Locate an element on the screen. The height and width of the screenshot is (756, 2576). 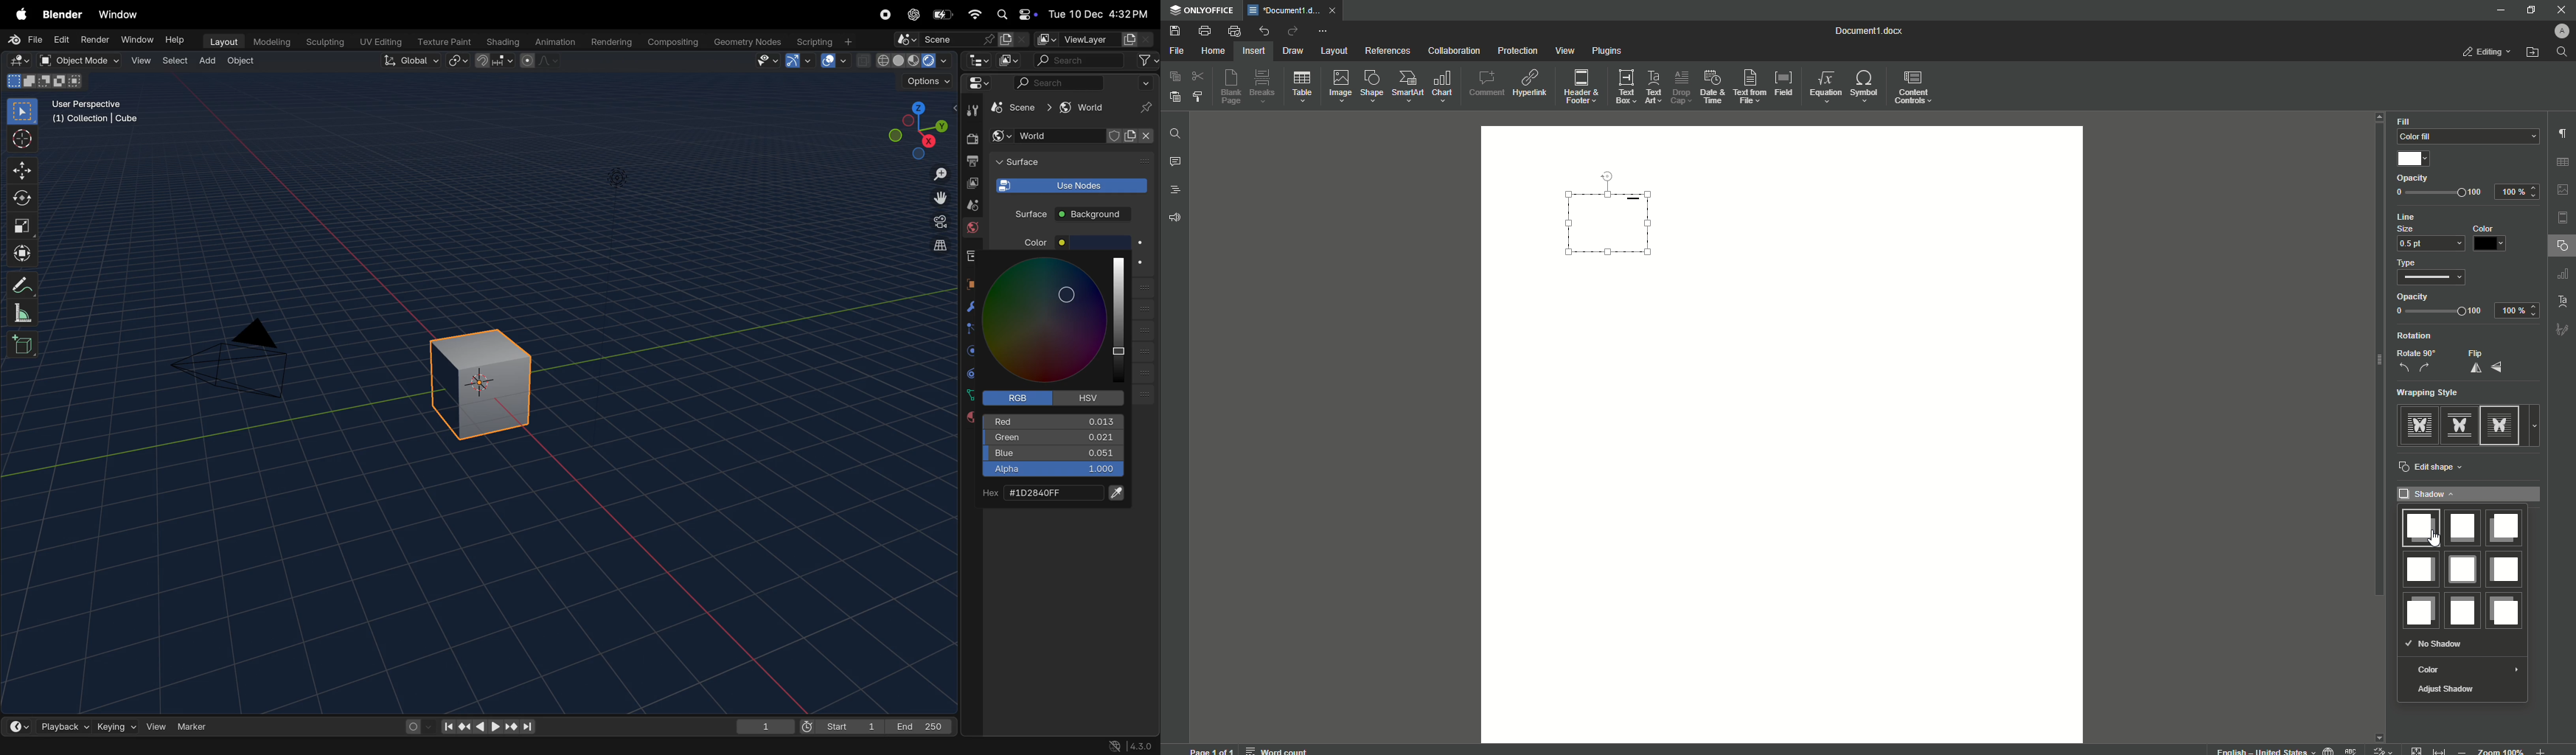
Layout is located at coordinates (222, 41).